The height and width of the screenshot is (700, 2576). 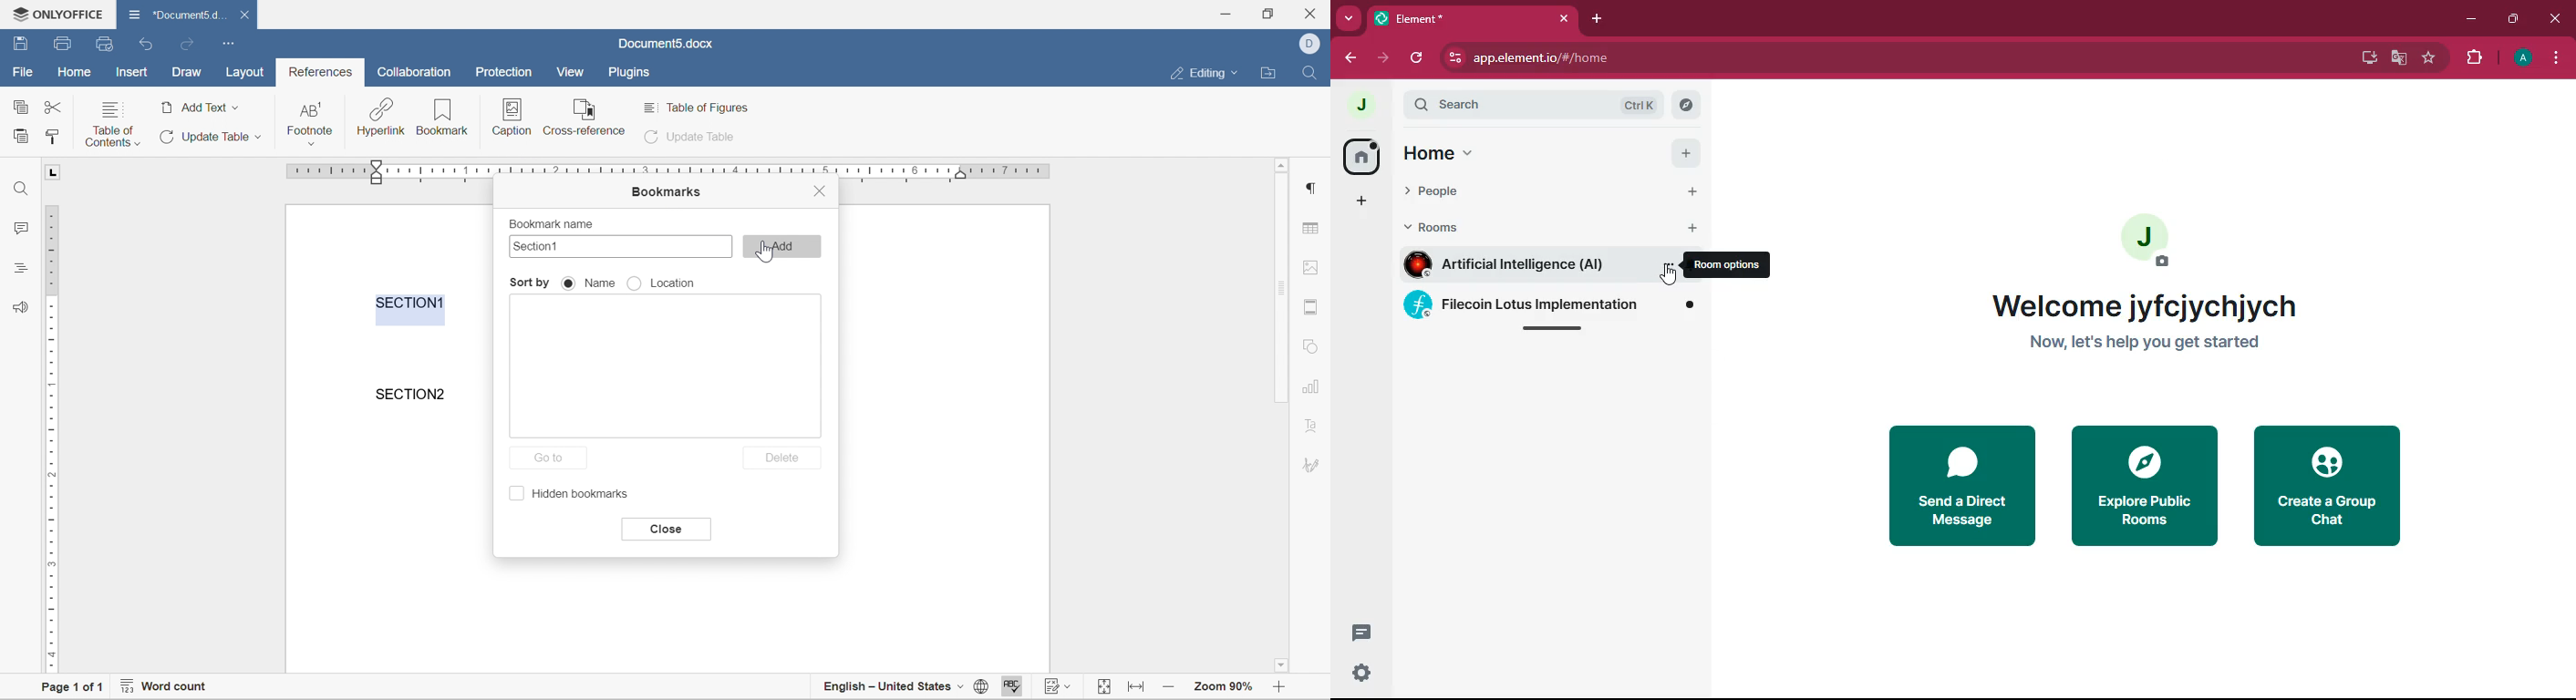 What do you see at coordinates (67, 689) in the screenshot?
I see `page 1 of 1` at bounding box center [67, 689].